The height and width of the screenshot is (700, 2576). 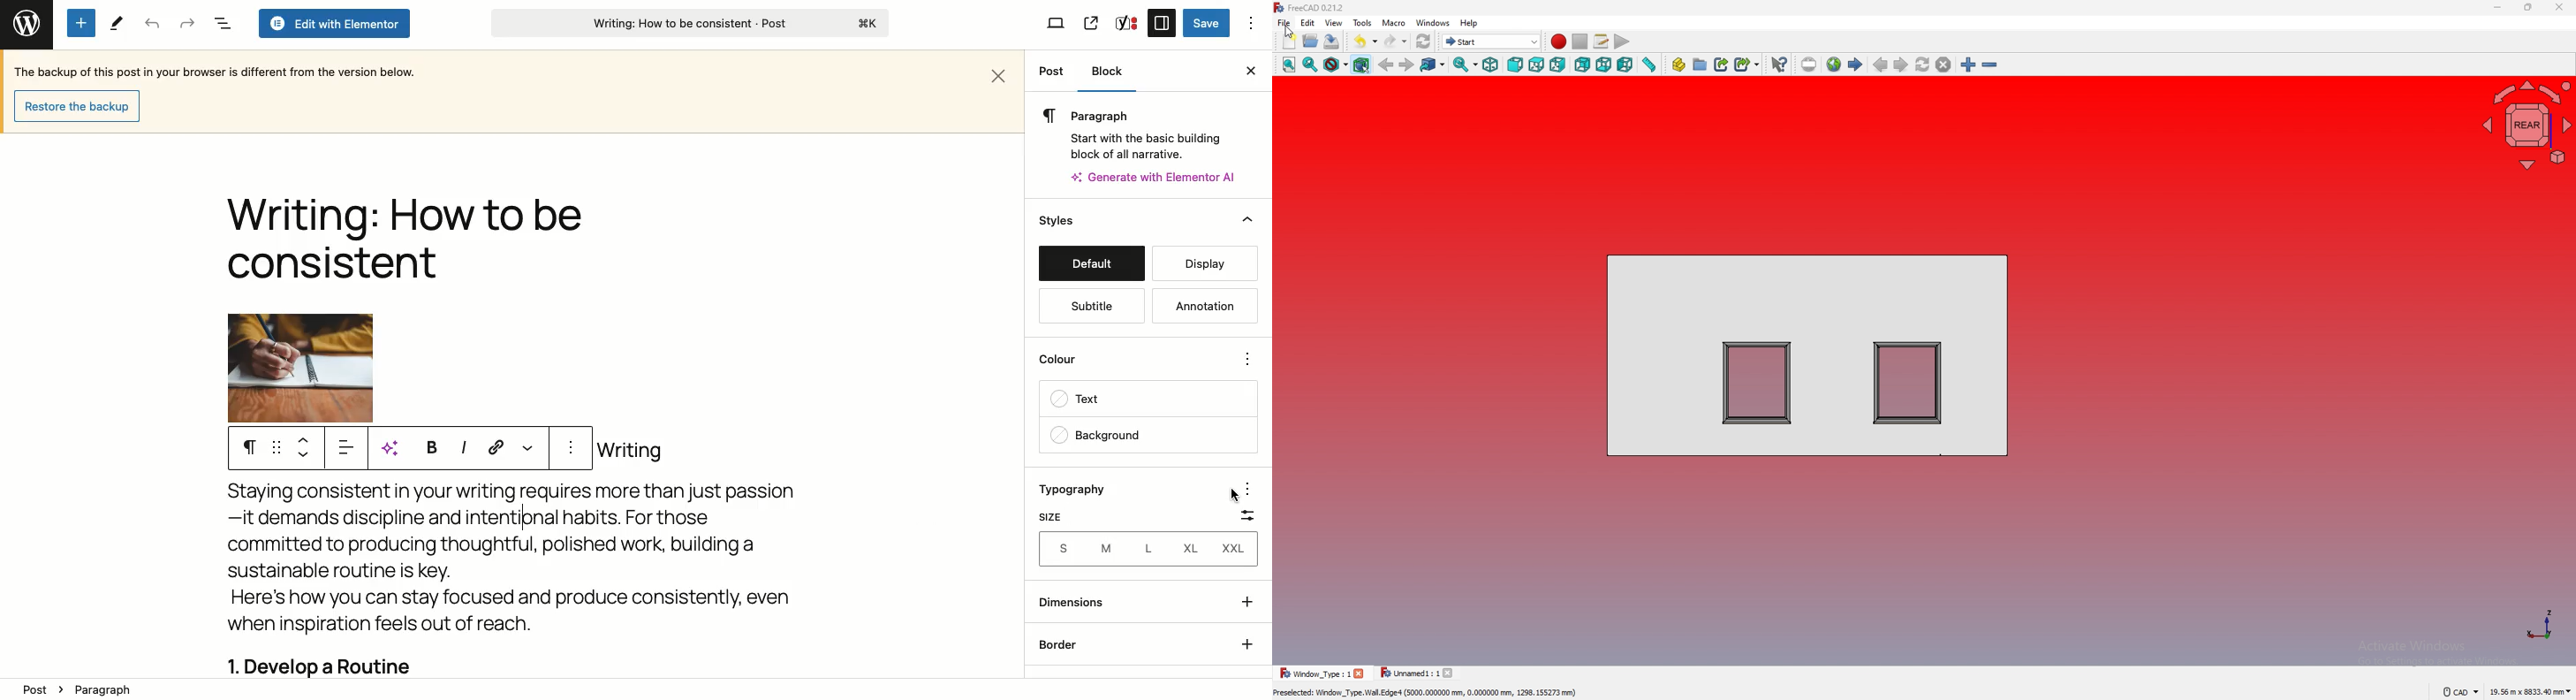 I want to click on Post, so click(x=1051, y=72).